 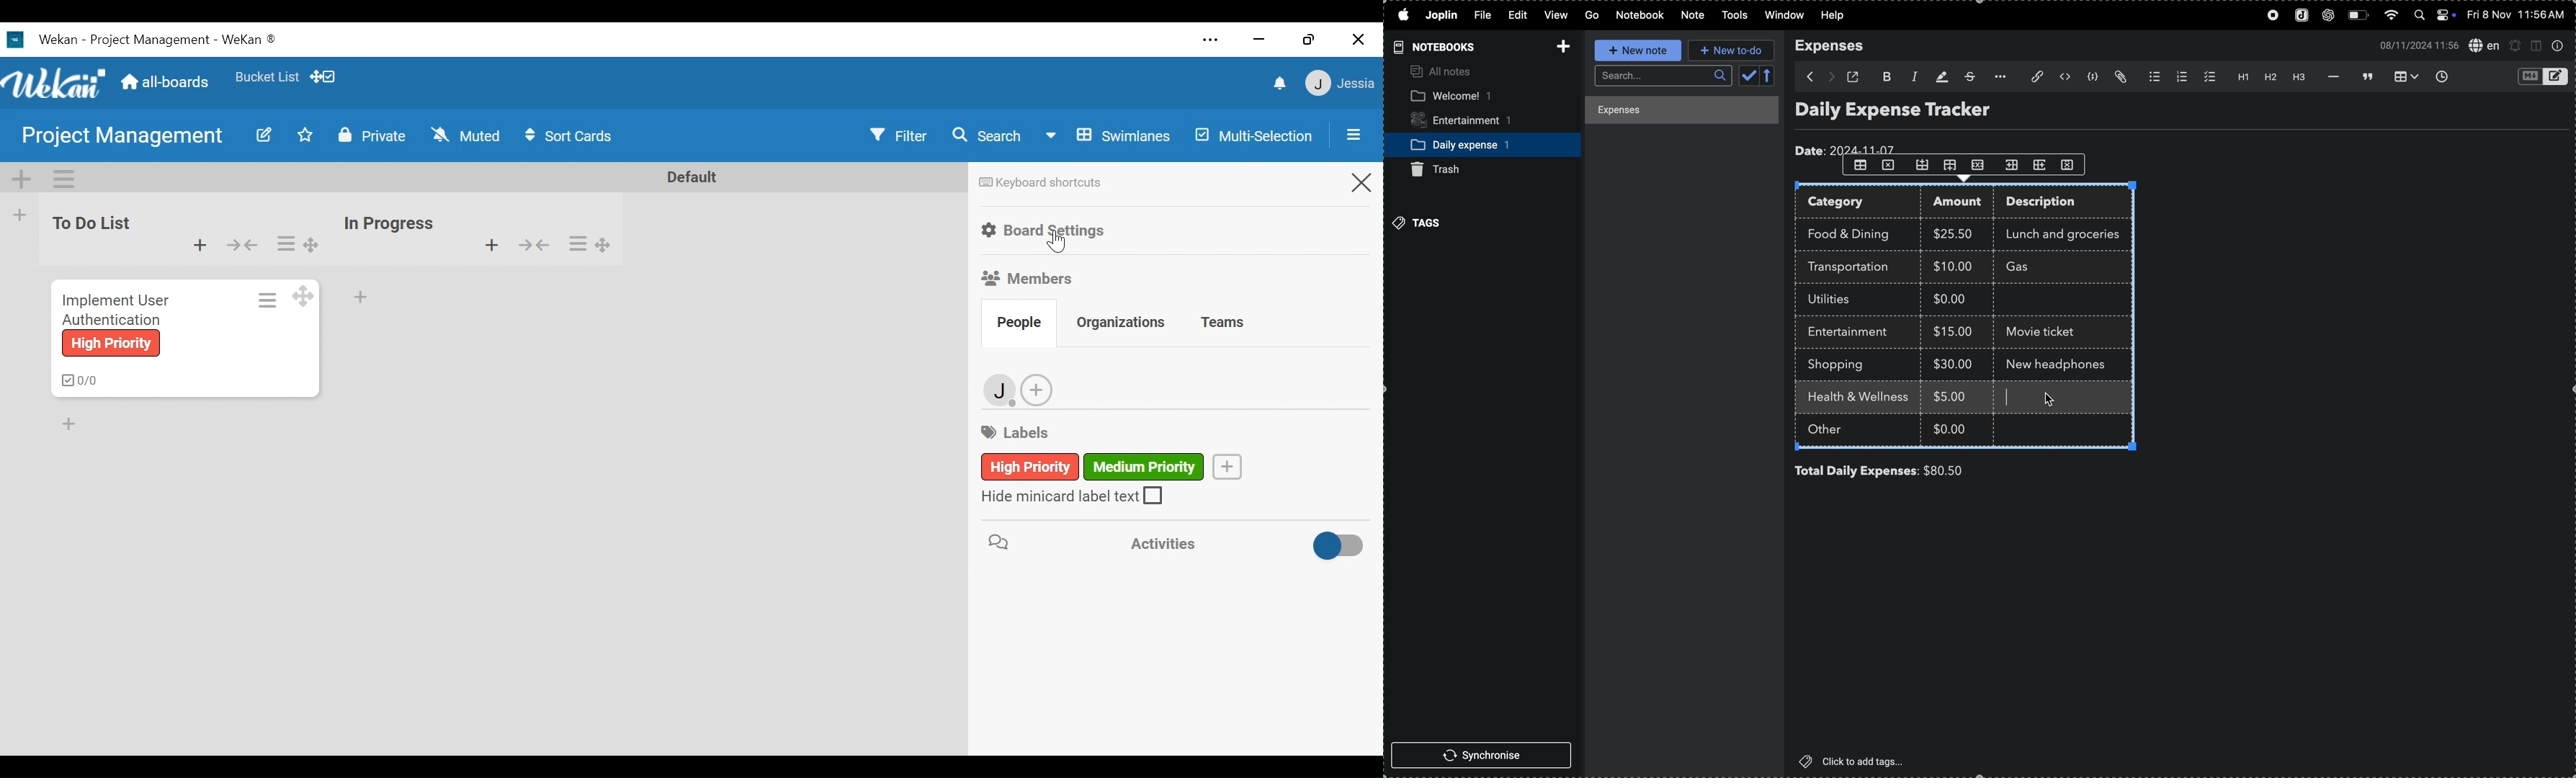 I want to click on $5.00, so click(x=1952, y=396).